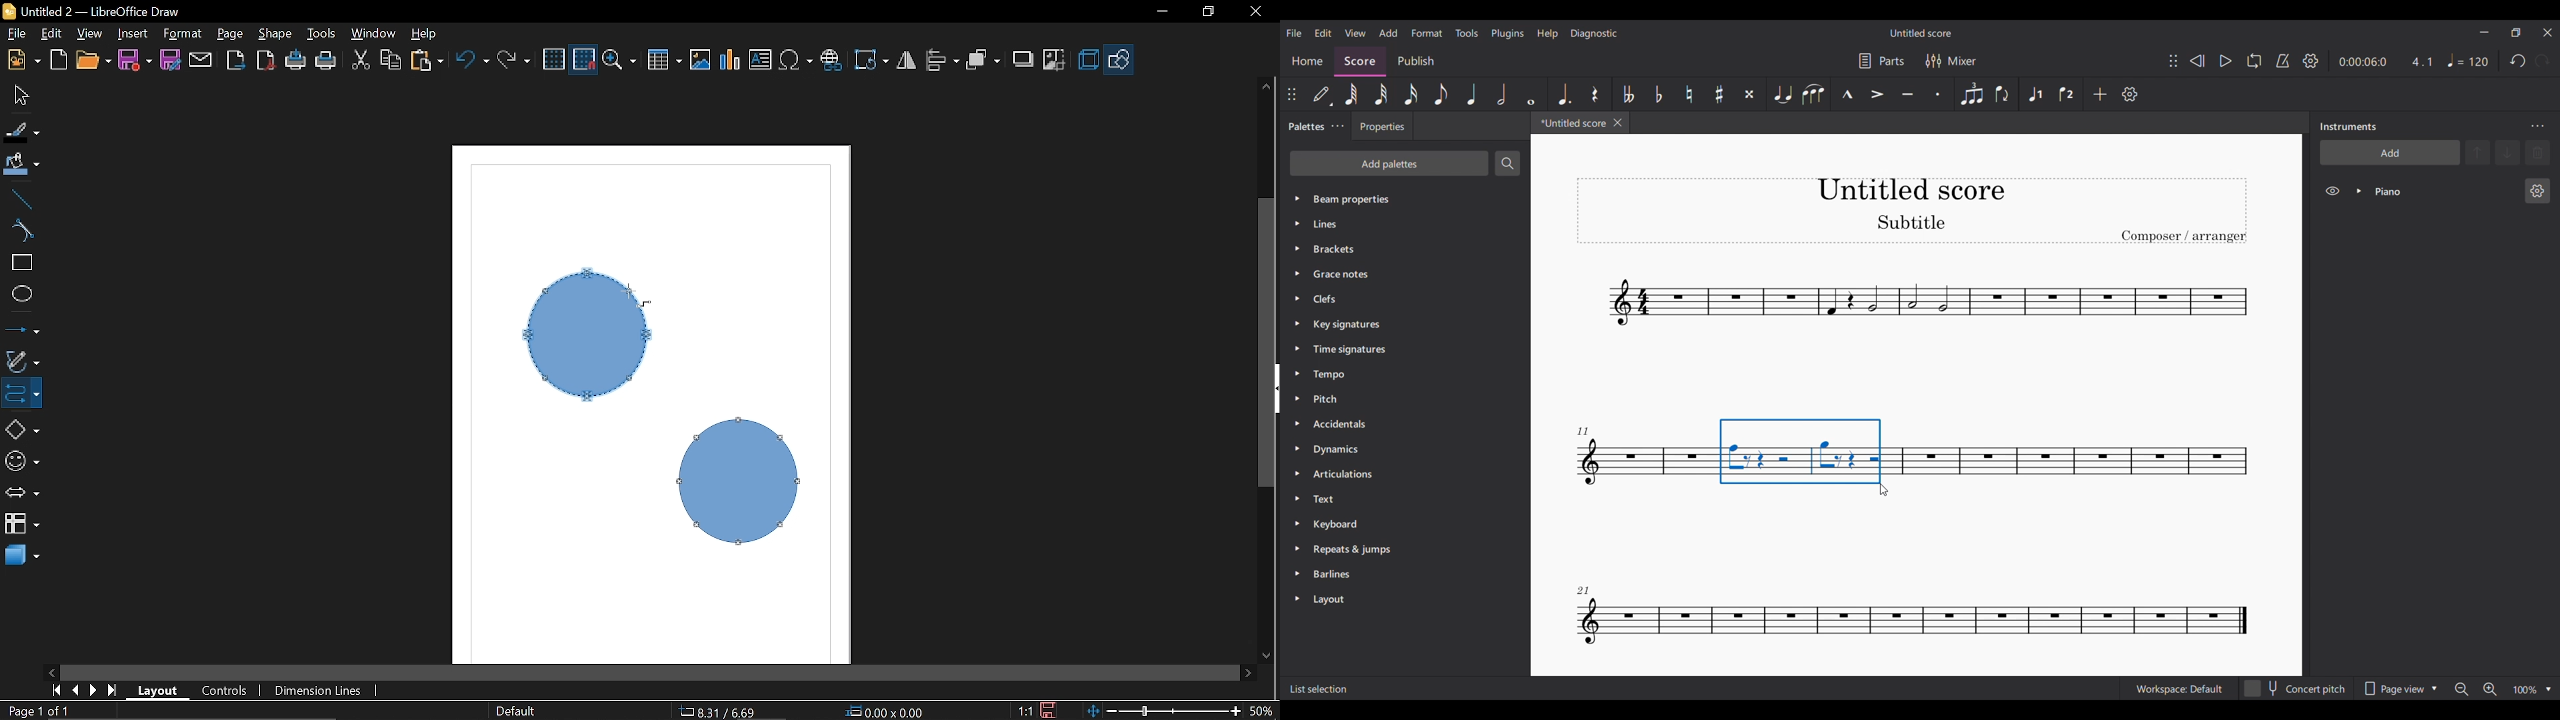 The width and height of the screenshot is (2576, 728). Describe the element at coordinates (115, 690) in the screenshot. I see `go to last page` at that location.